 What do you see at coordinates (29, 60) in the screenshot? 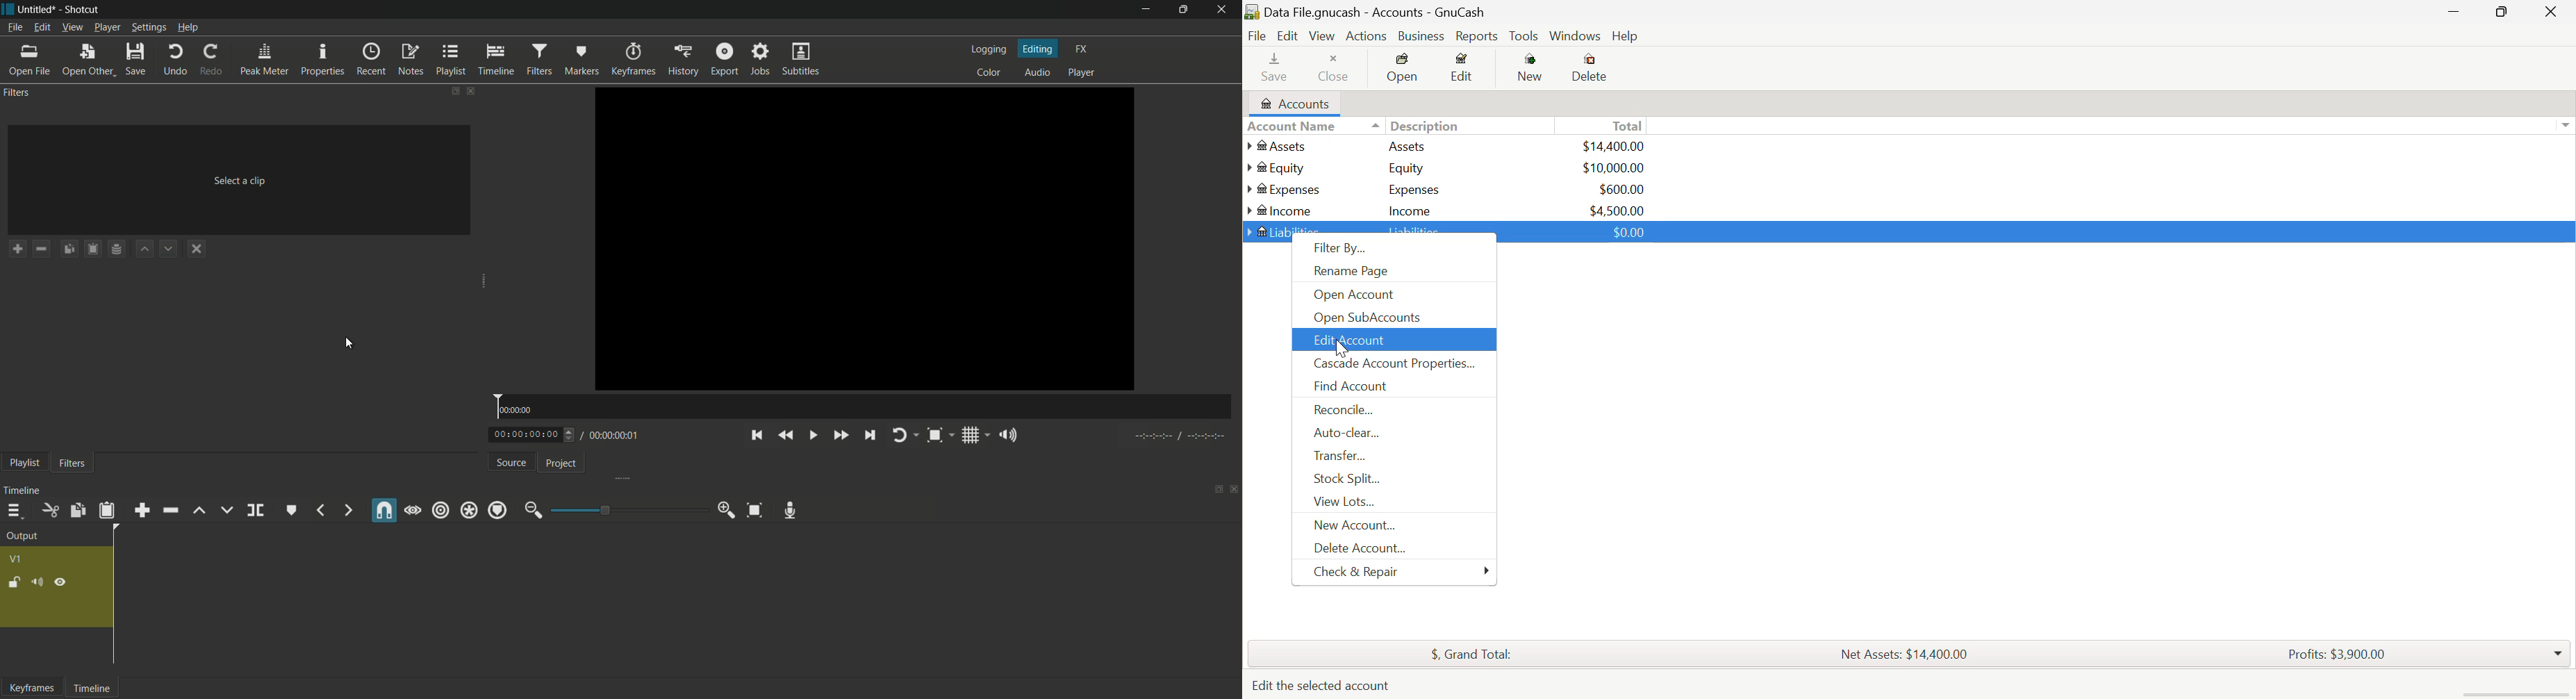
I see `open file` at bounding box center [29, 60].